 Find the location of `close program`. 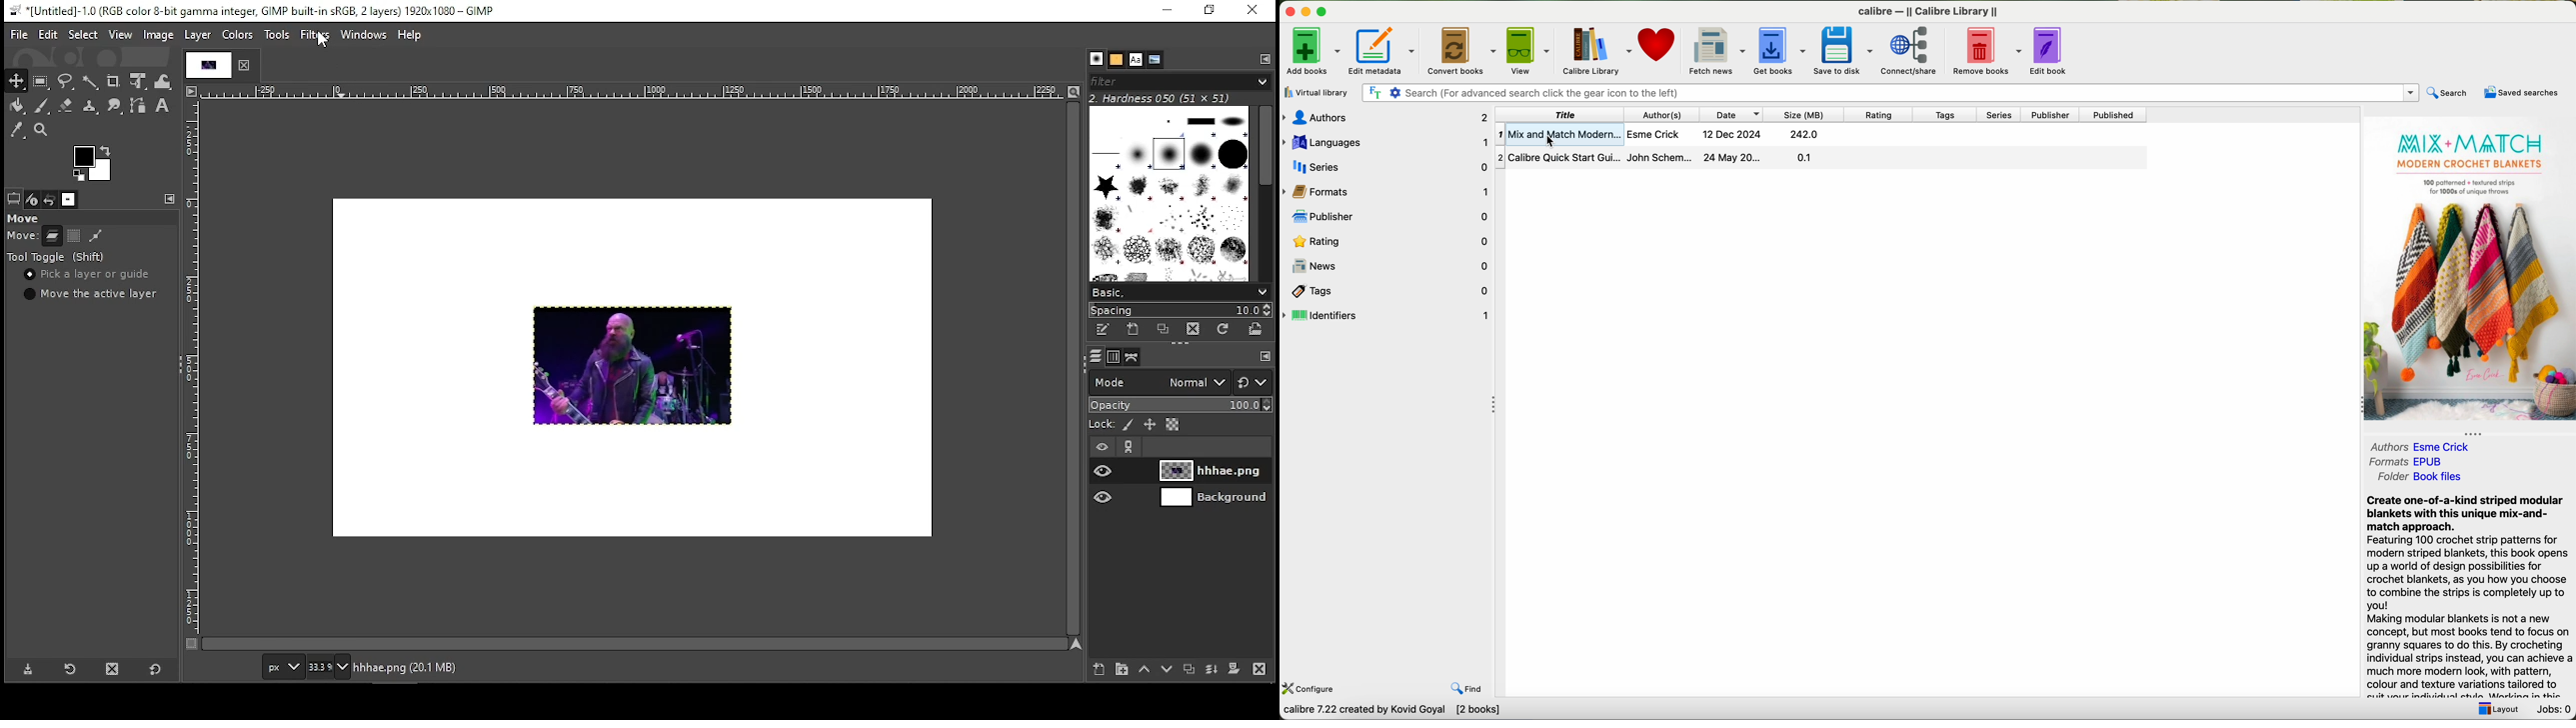

close program is located at coordinates (1290, 11).